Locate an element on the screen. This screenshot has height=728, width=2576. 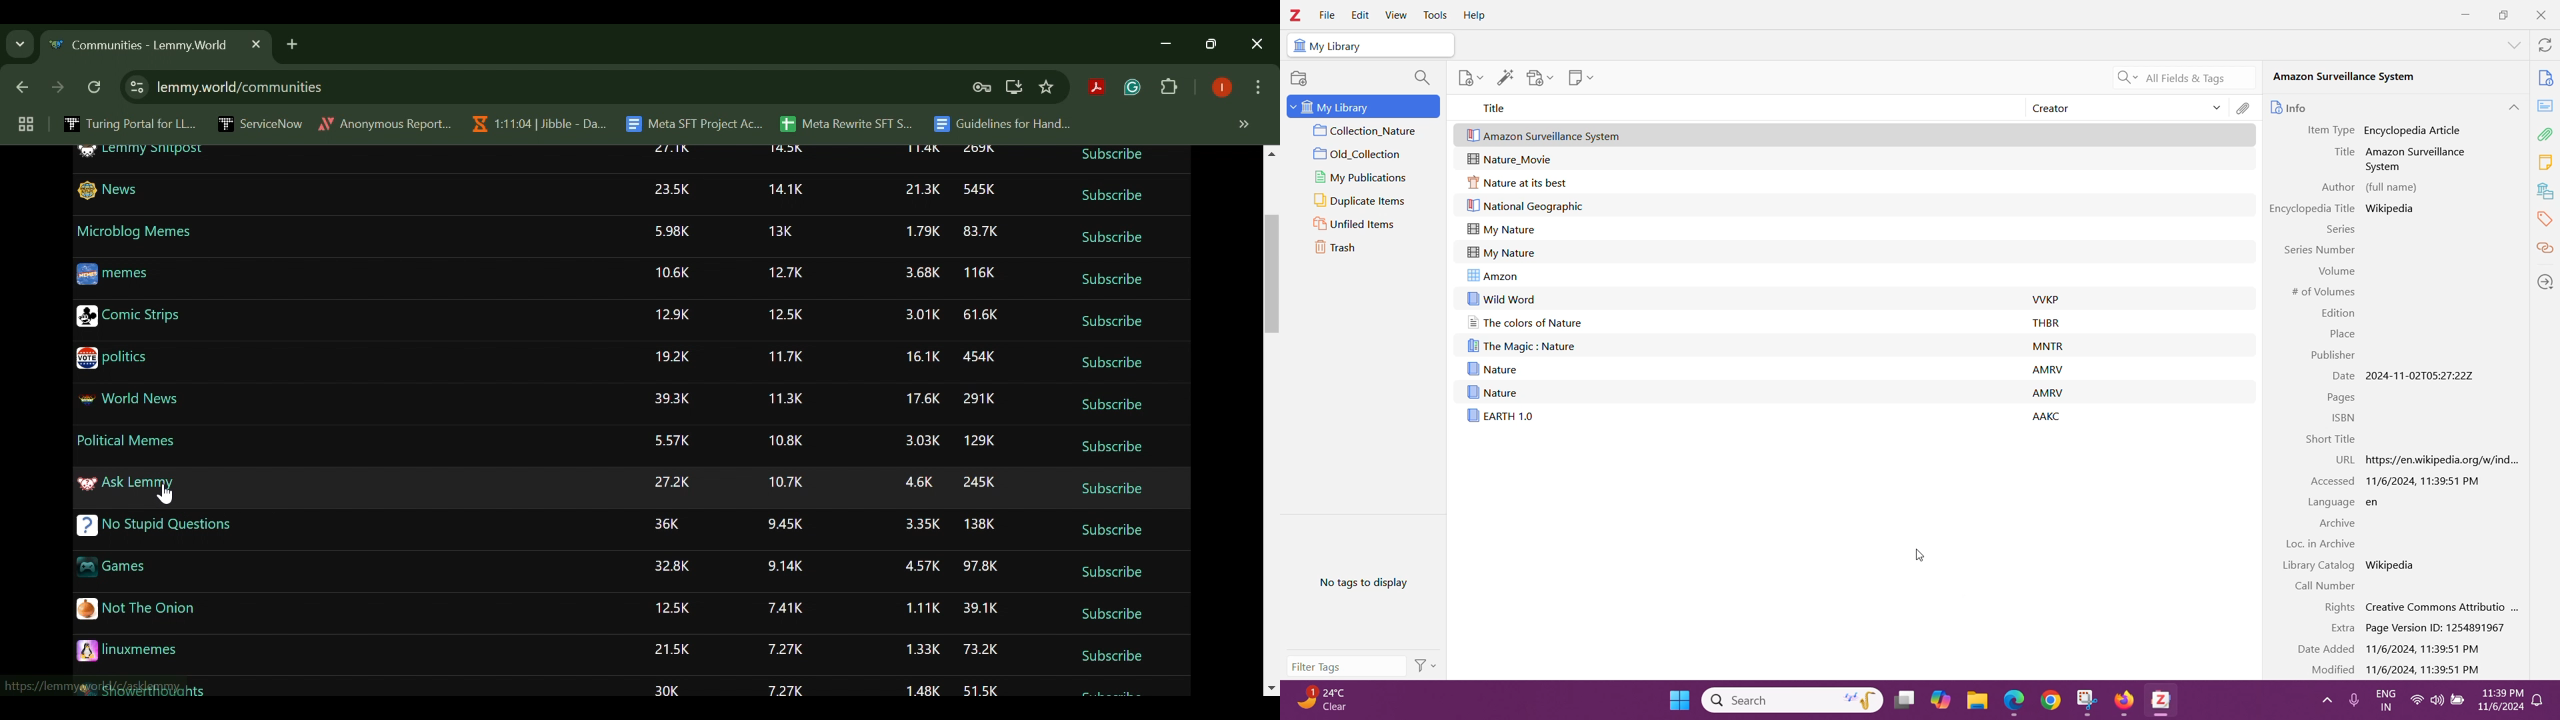
files is located at coordinates (1977, 701).